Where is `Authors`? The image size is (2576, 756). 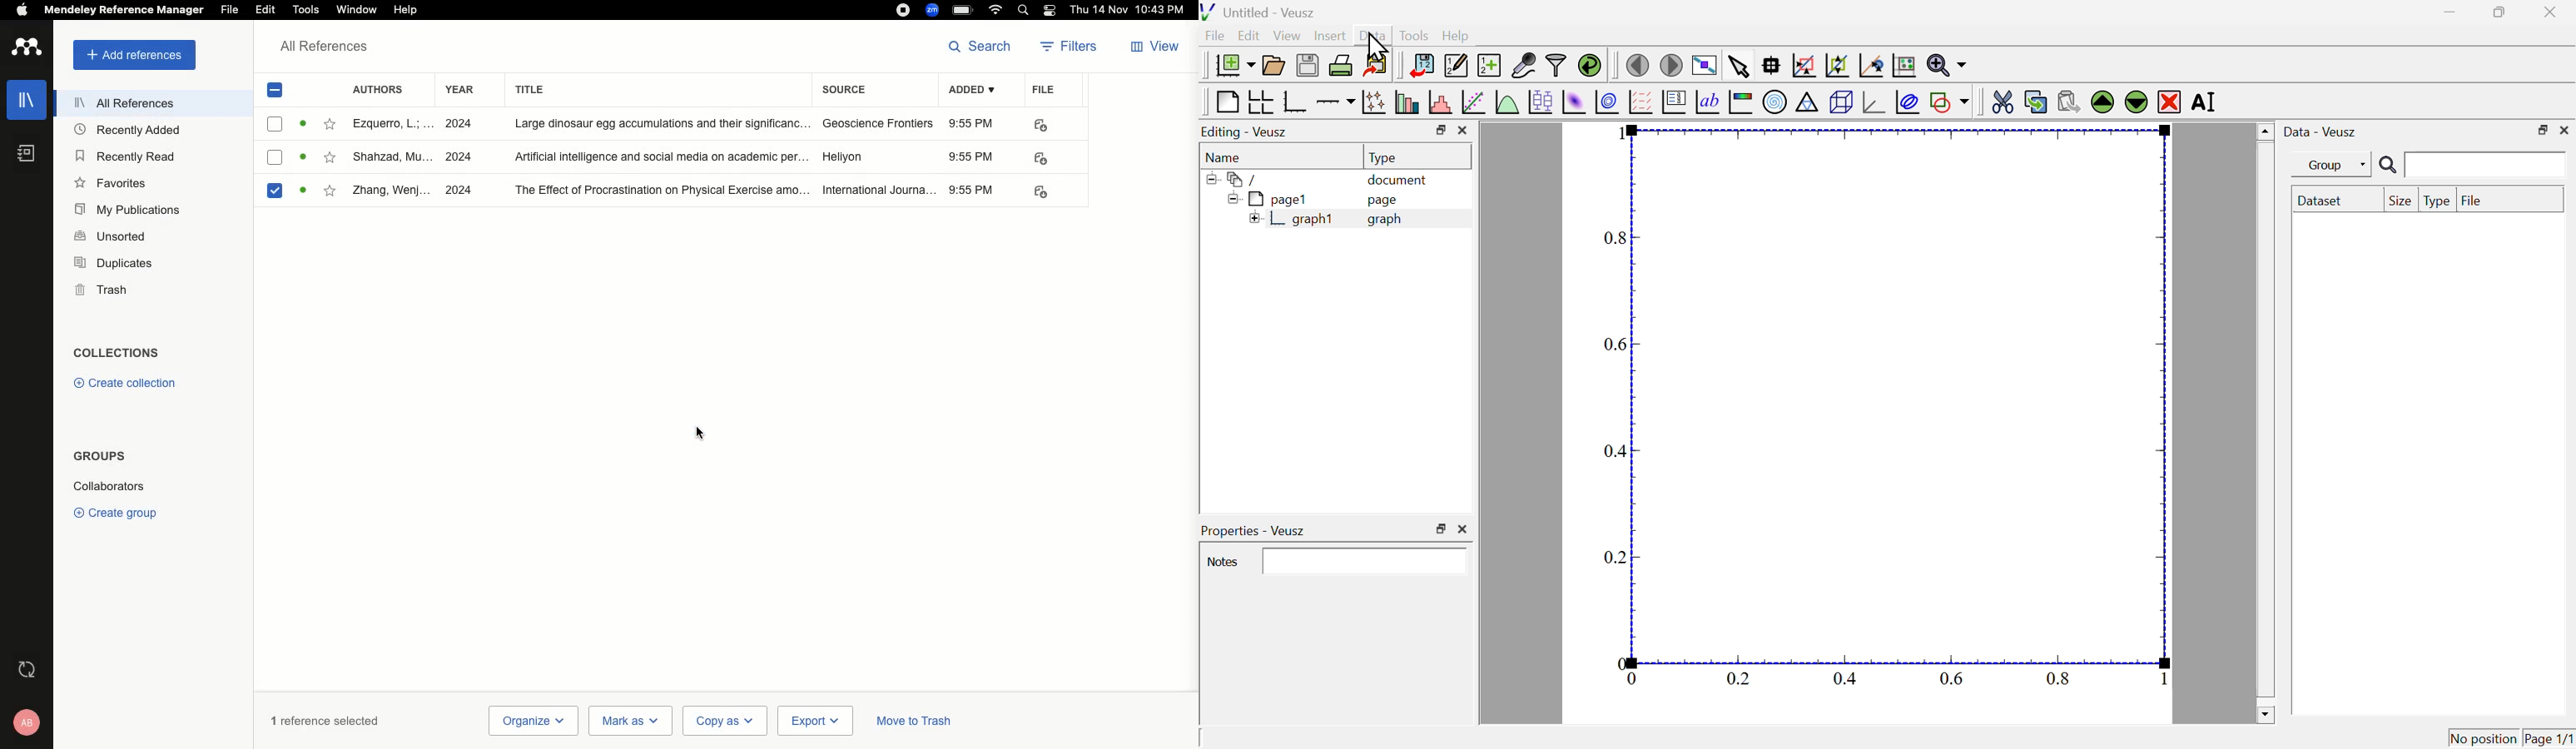
Authors is located at coordinates (384, 88).